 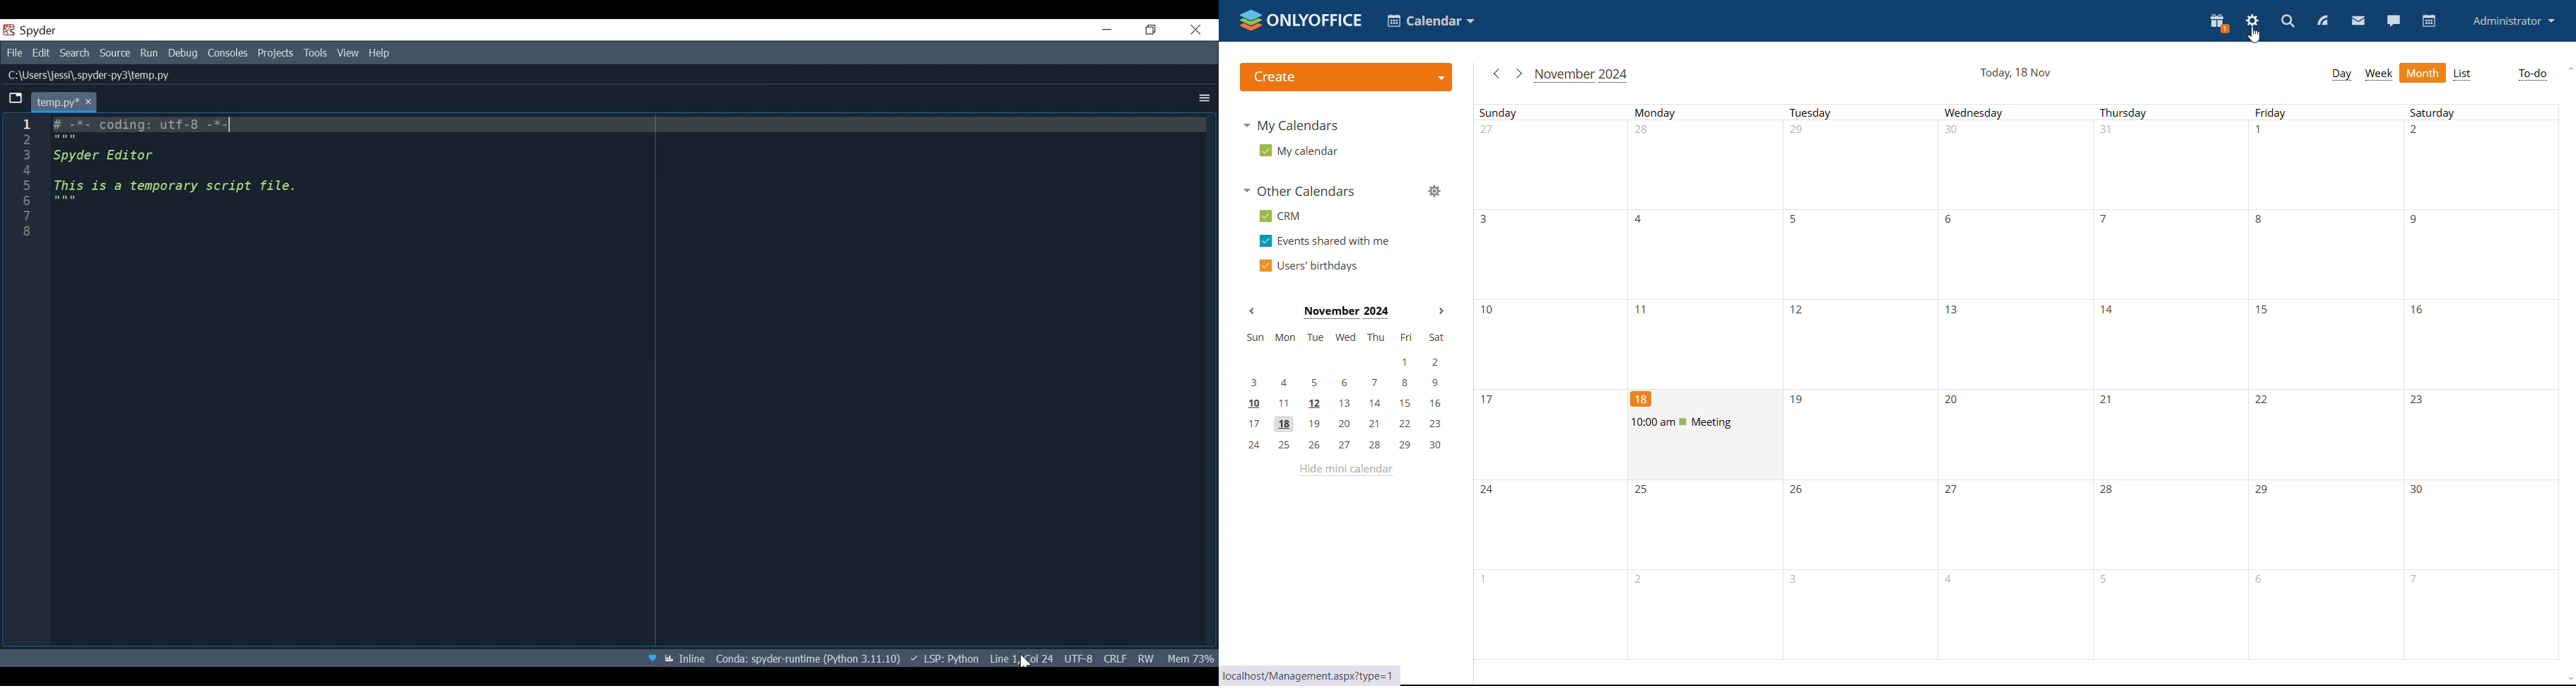 What do you see at coordinates (349, 53) in the screenshot?
I see `View` at bounding box center [349, 53].